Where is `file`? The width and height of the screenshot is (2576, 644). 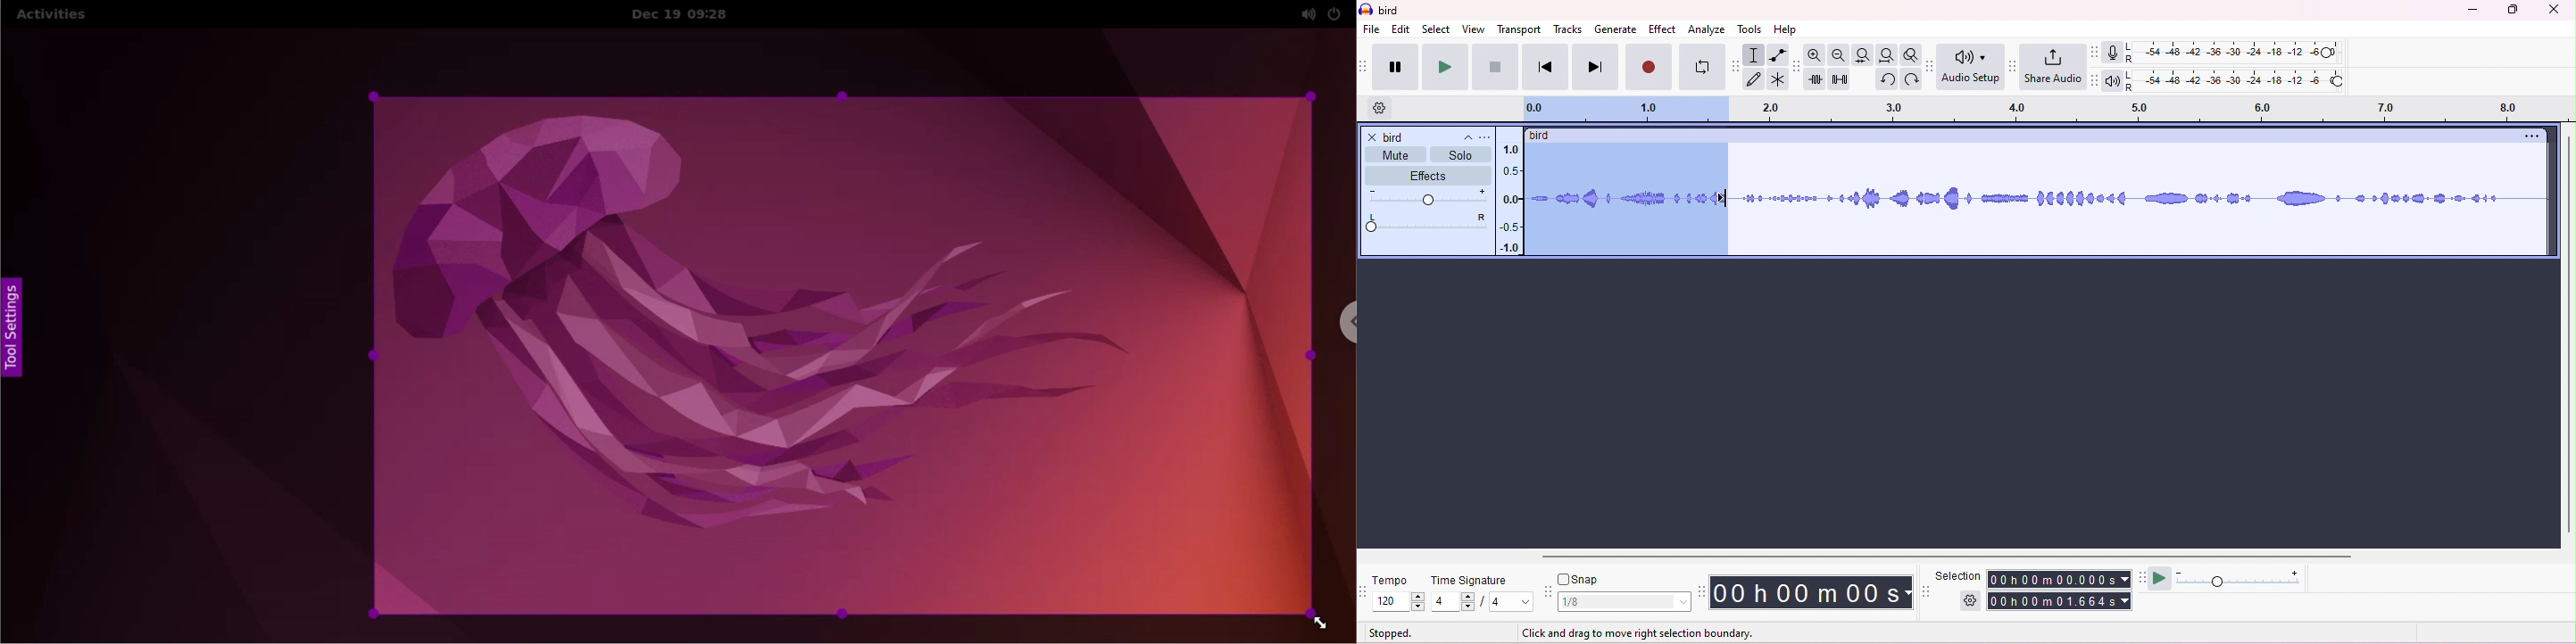 file is located at coordinates (1371, 29).